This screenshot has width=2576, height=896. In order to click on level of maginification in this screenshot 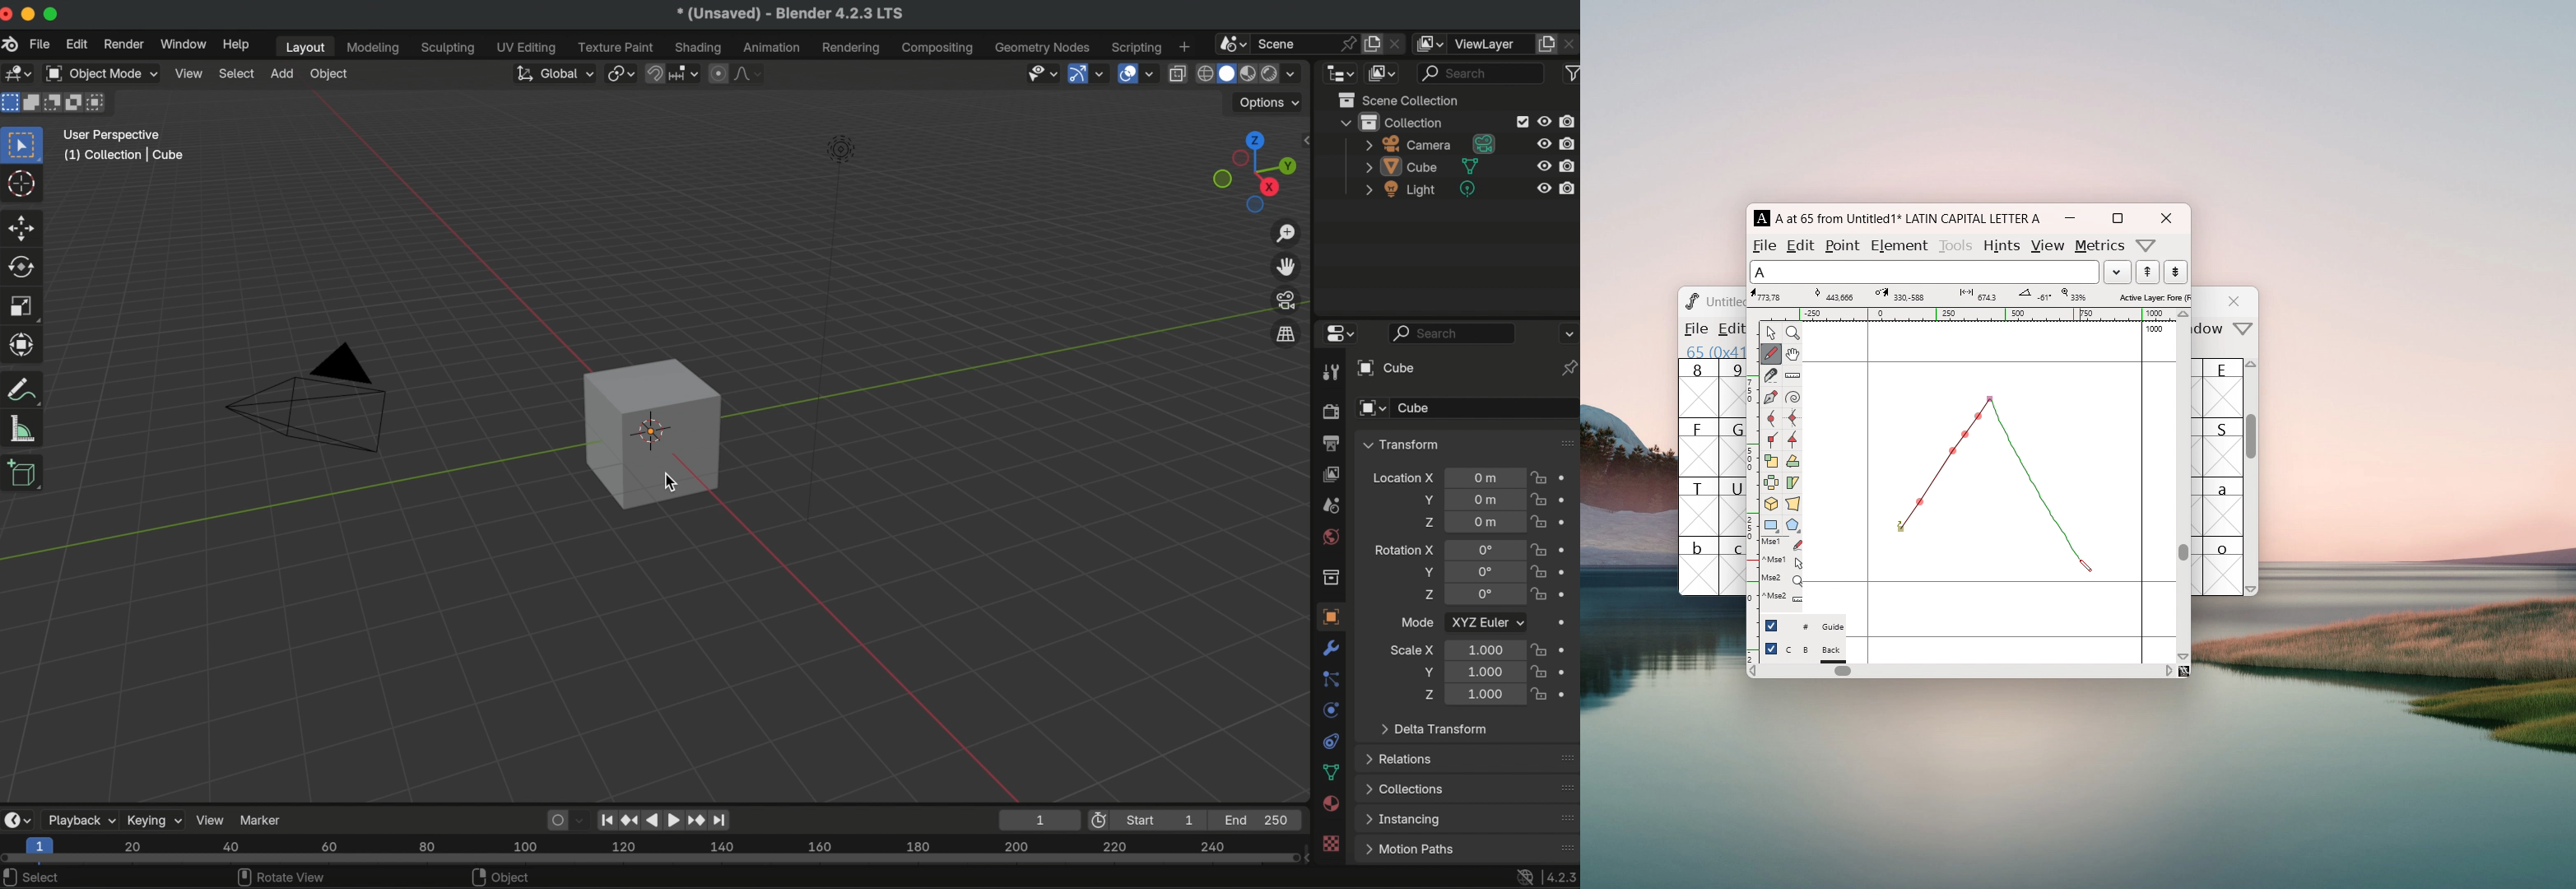, I will do `click(2072, 295)`.